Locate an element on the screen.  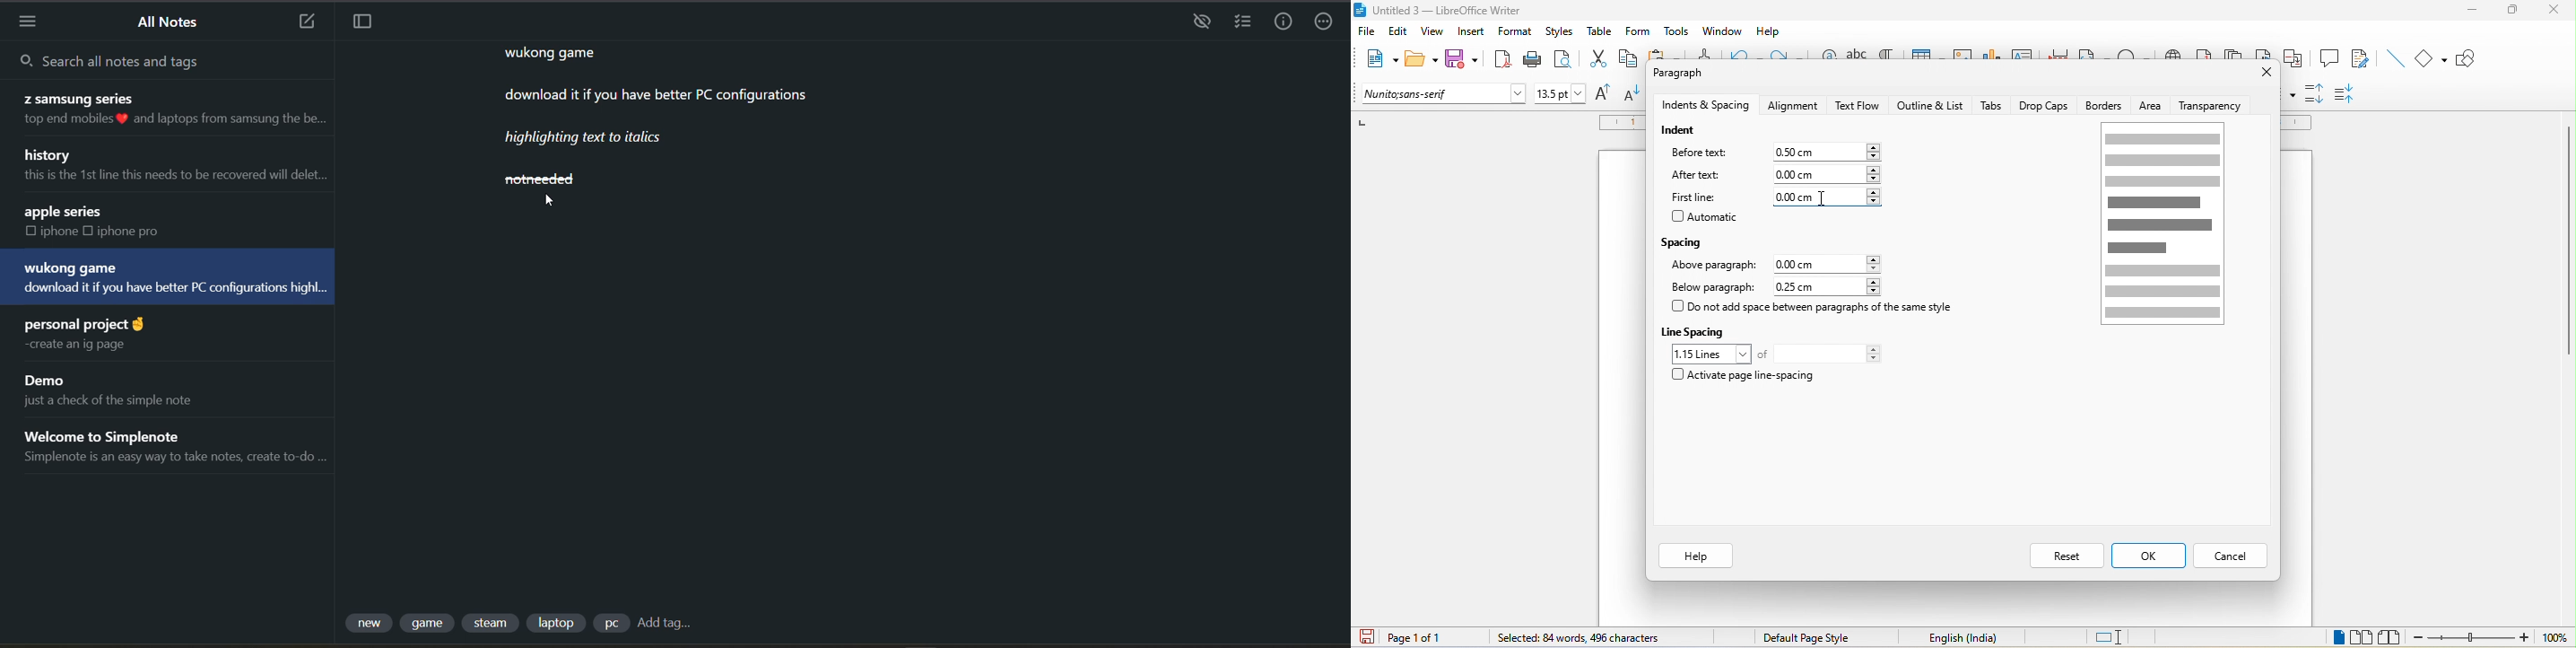
all notes is located at coordinates (175, 21).